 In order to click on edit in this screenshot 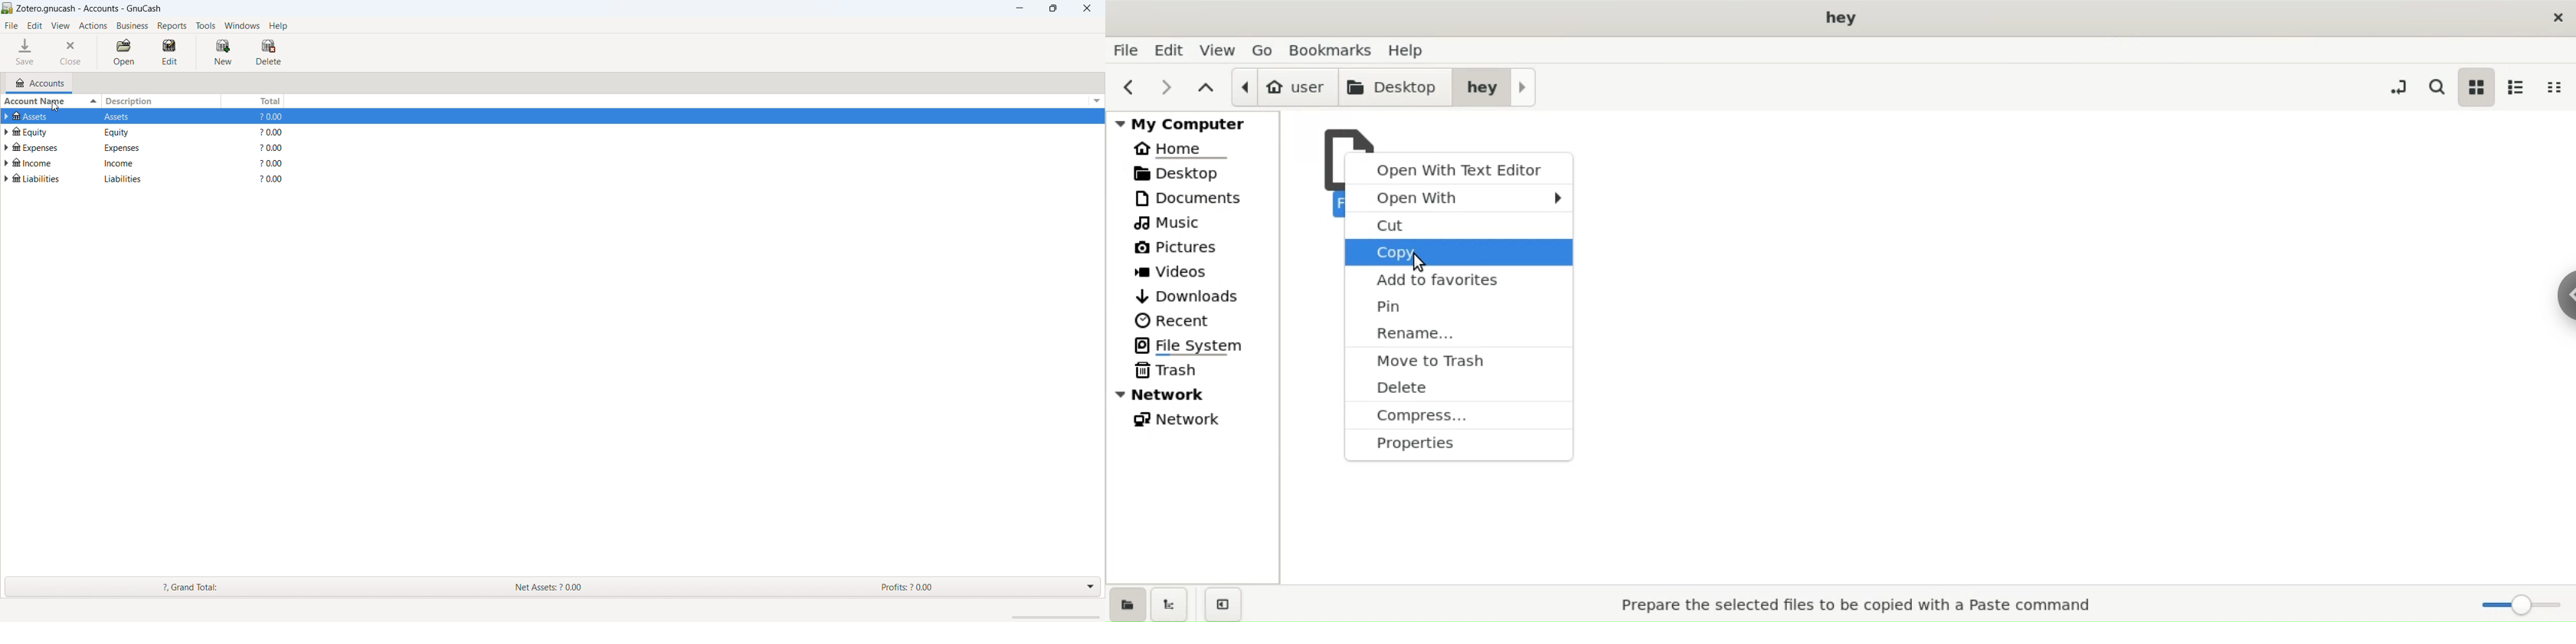, I will do `click(35, 26)`.